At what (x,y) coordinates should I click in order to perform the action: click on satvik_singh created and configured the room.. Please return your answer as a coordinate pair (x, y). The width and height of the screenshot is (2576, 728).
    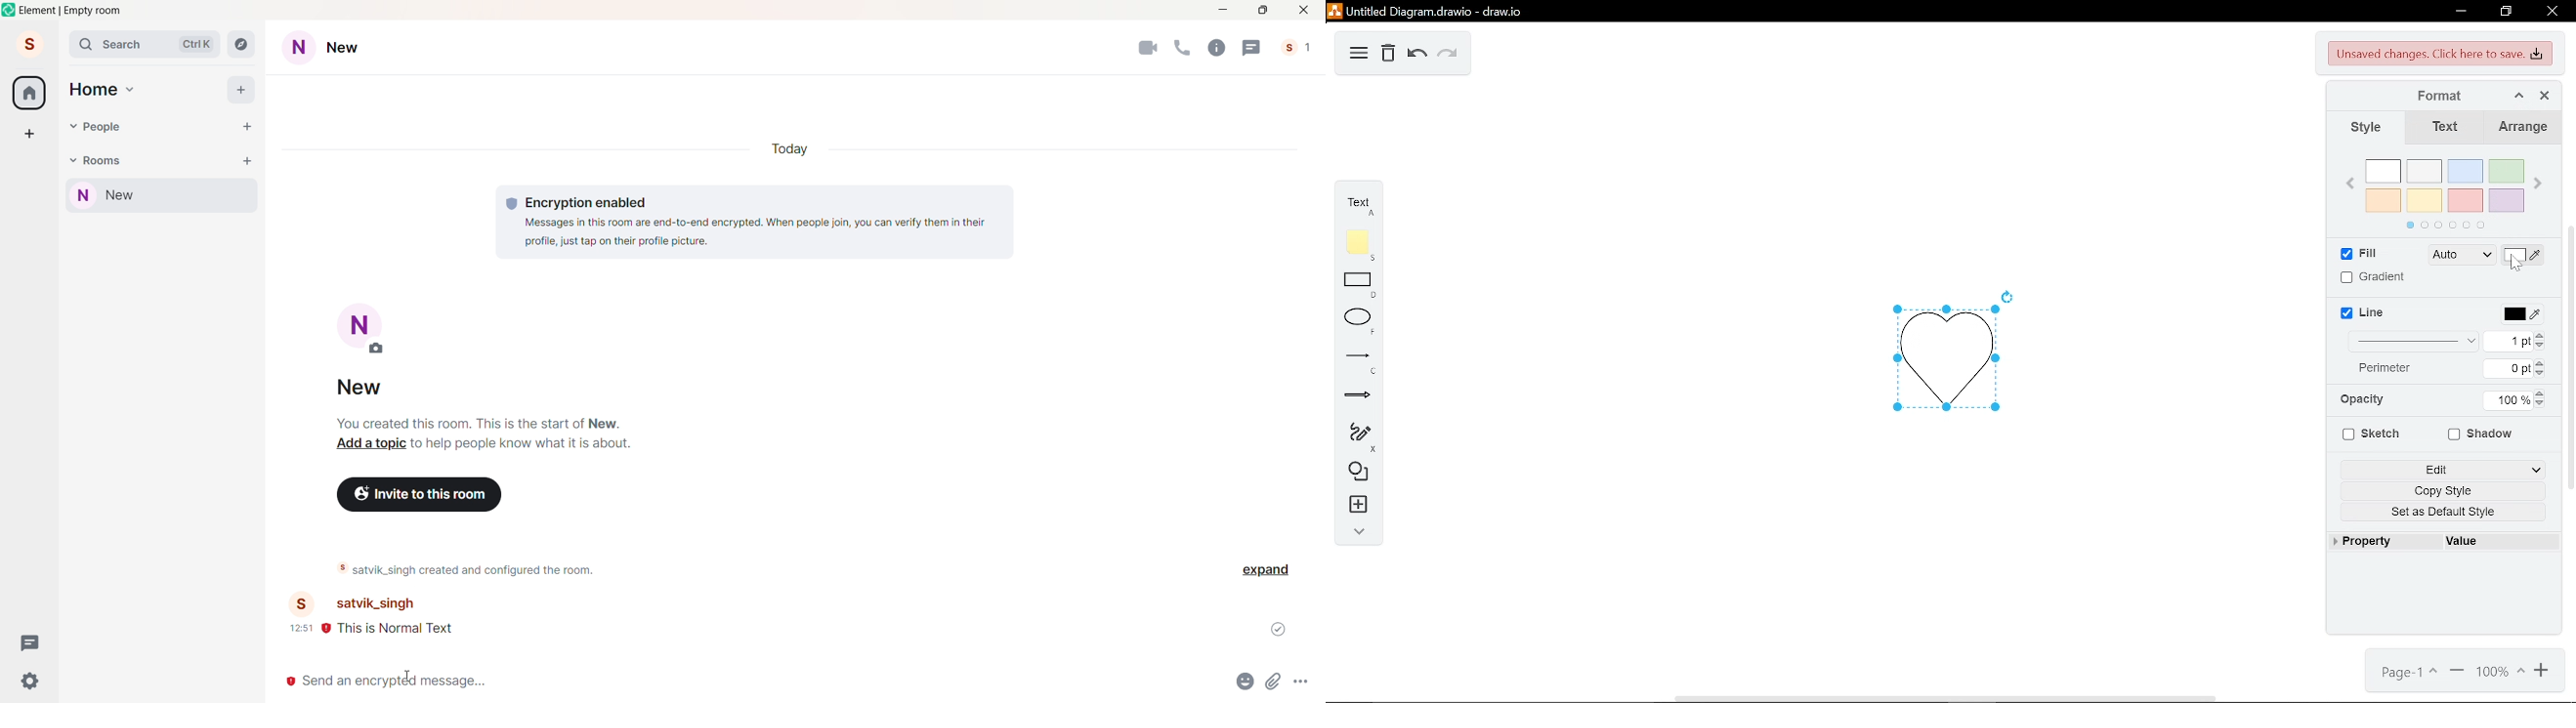
    Looking at the image, I should click on (489, 570).